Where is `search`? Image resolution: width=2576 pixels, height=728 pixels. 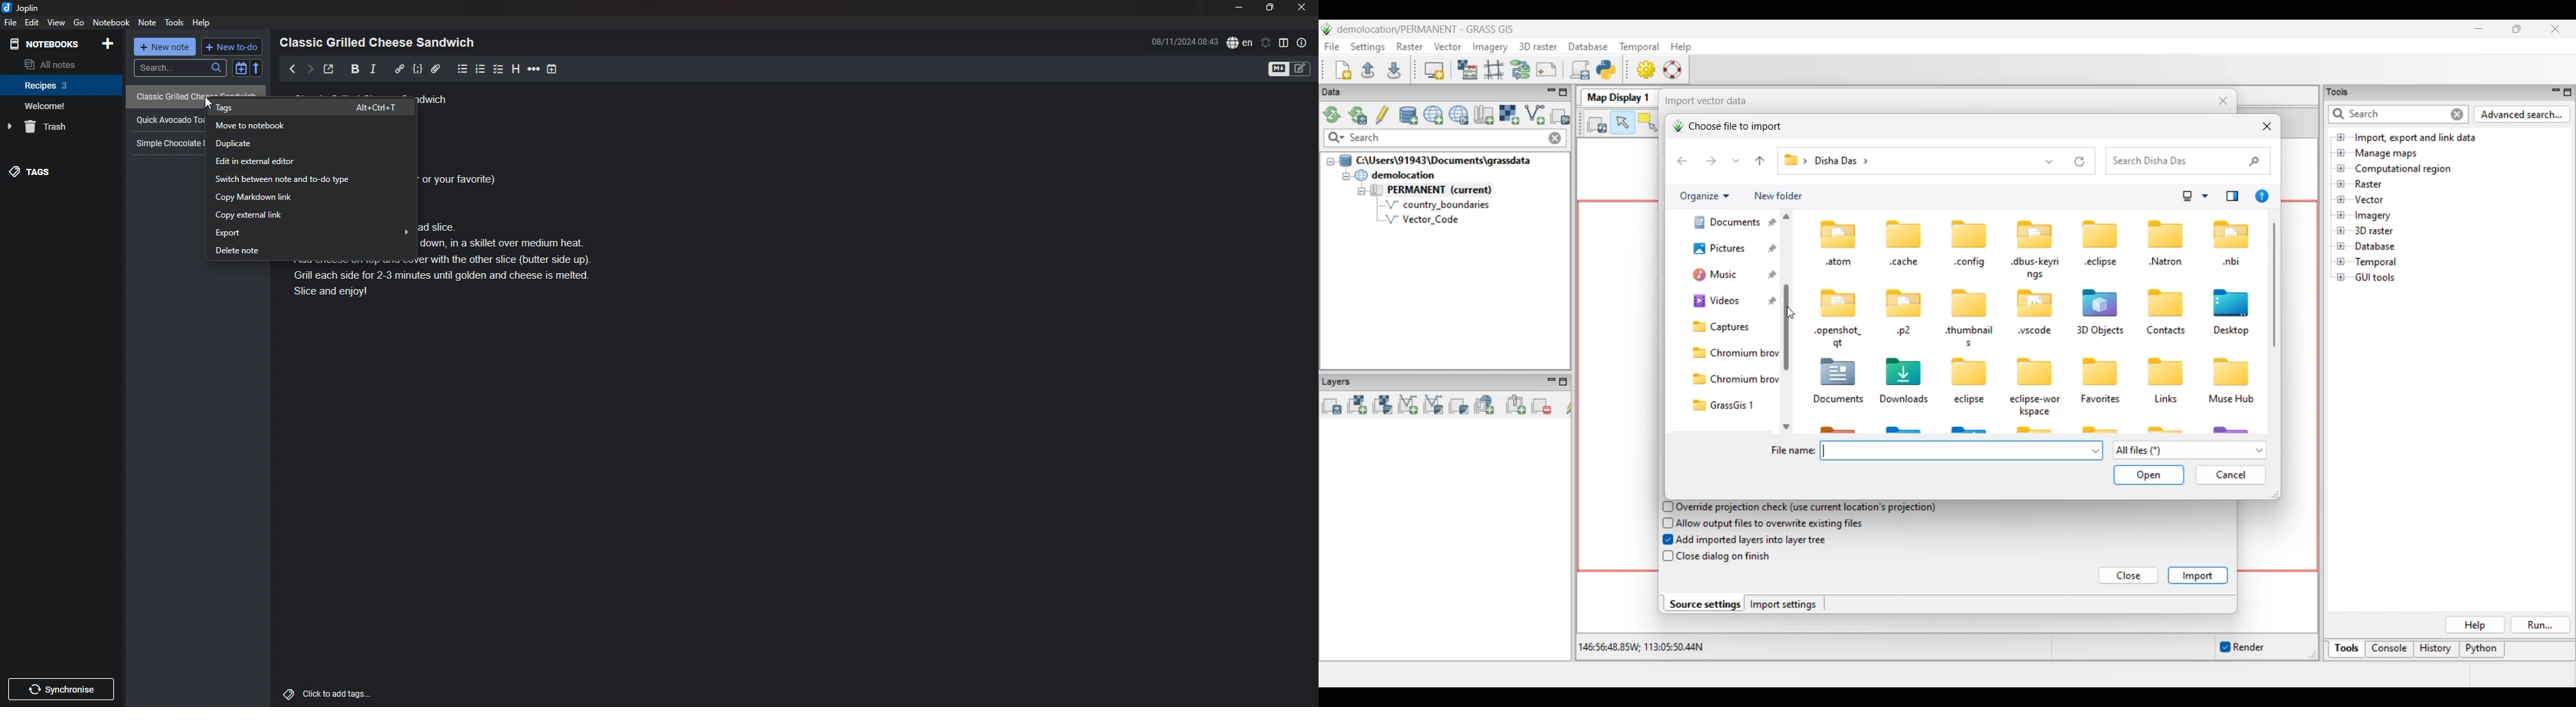 search is located at coordinates (180, 68).